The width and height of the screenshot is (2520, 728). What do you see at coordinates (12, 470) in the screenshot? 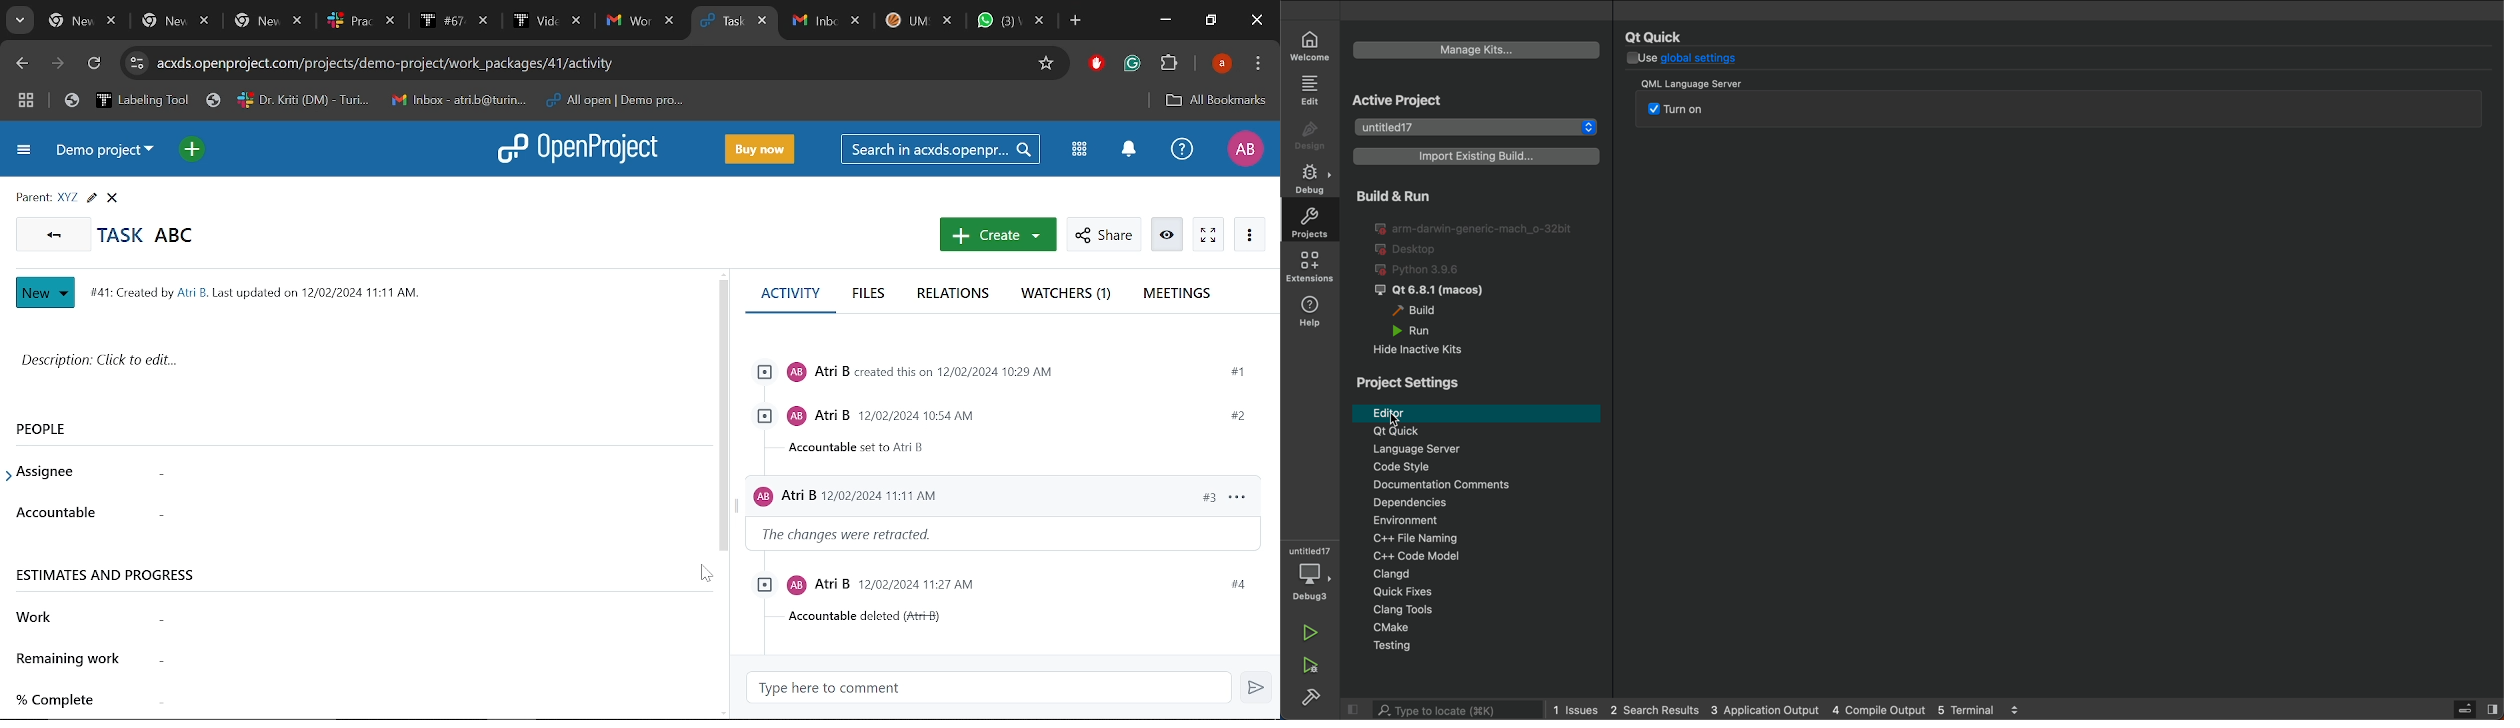
I see `arrow head` at bounding box center [12, 470].